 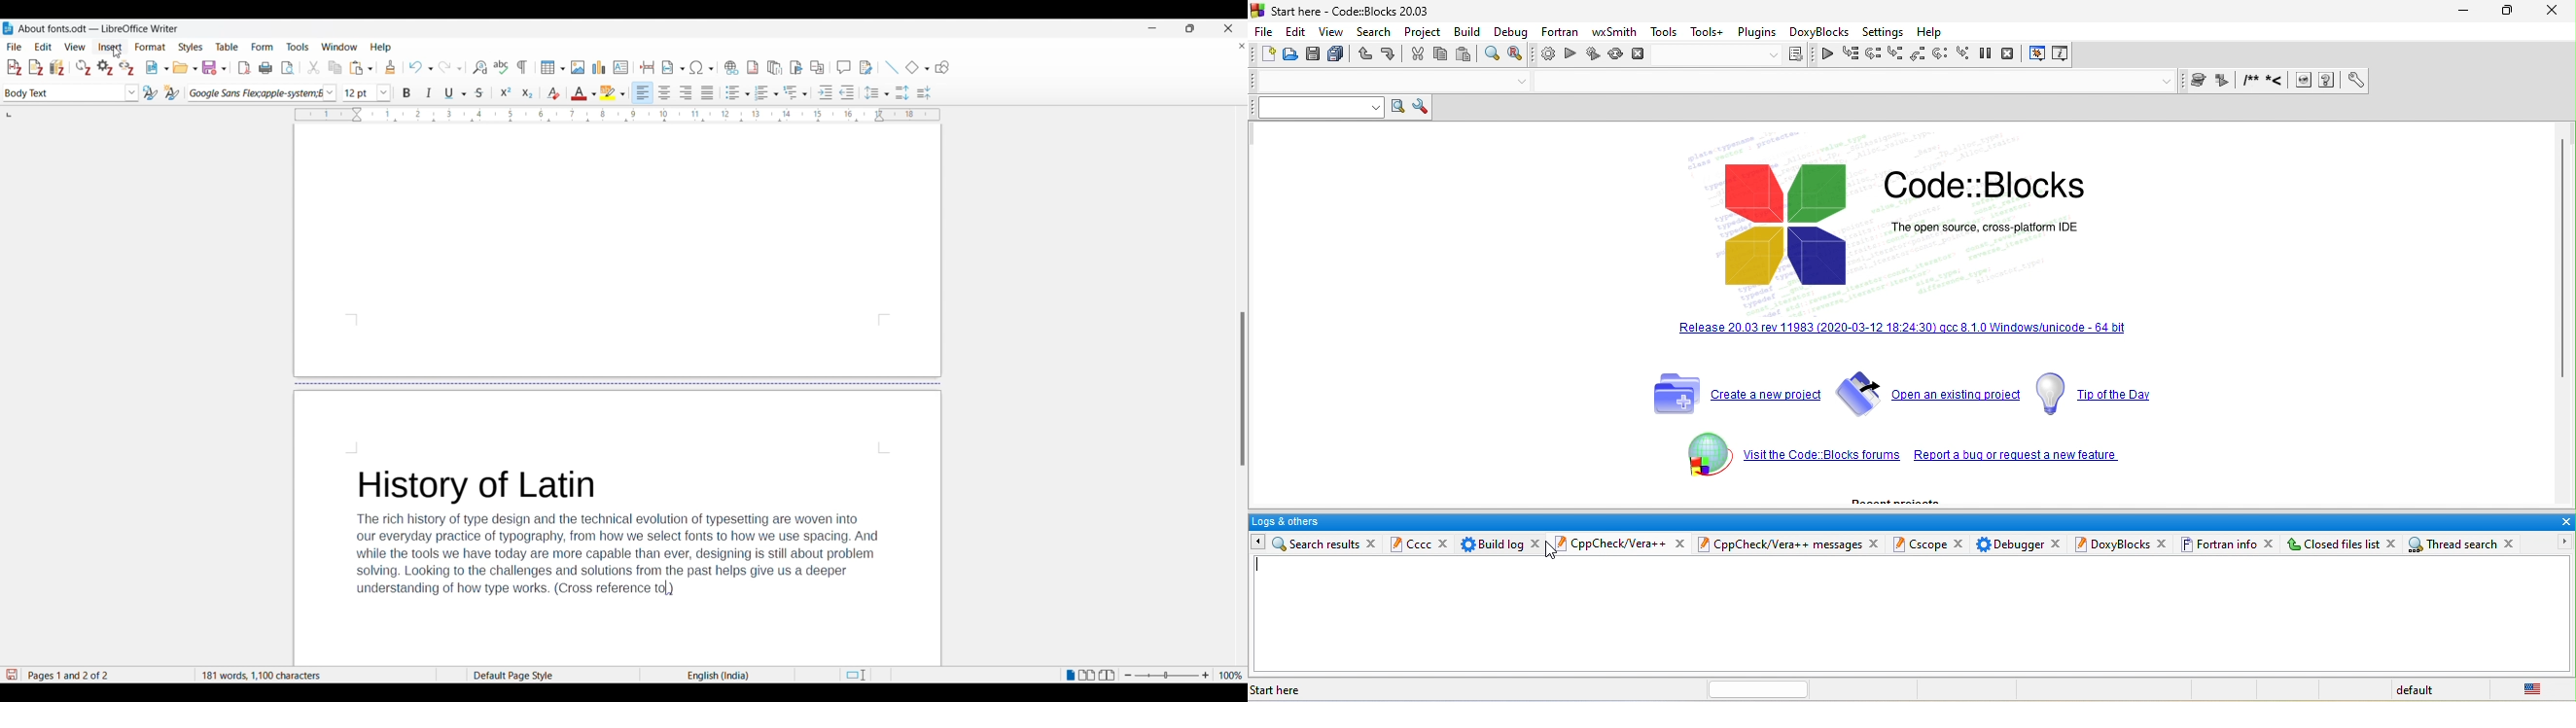 What do you see at coordinates (752, 68) in the screenshot?
I see `Insert footnote` at bounding box center [752, 68].